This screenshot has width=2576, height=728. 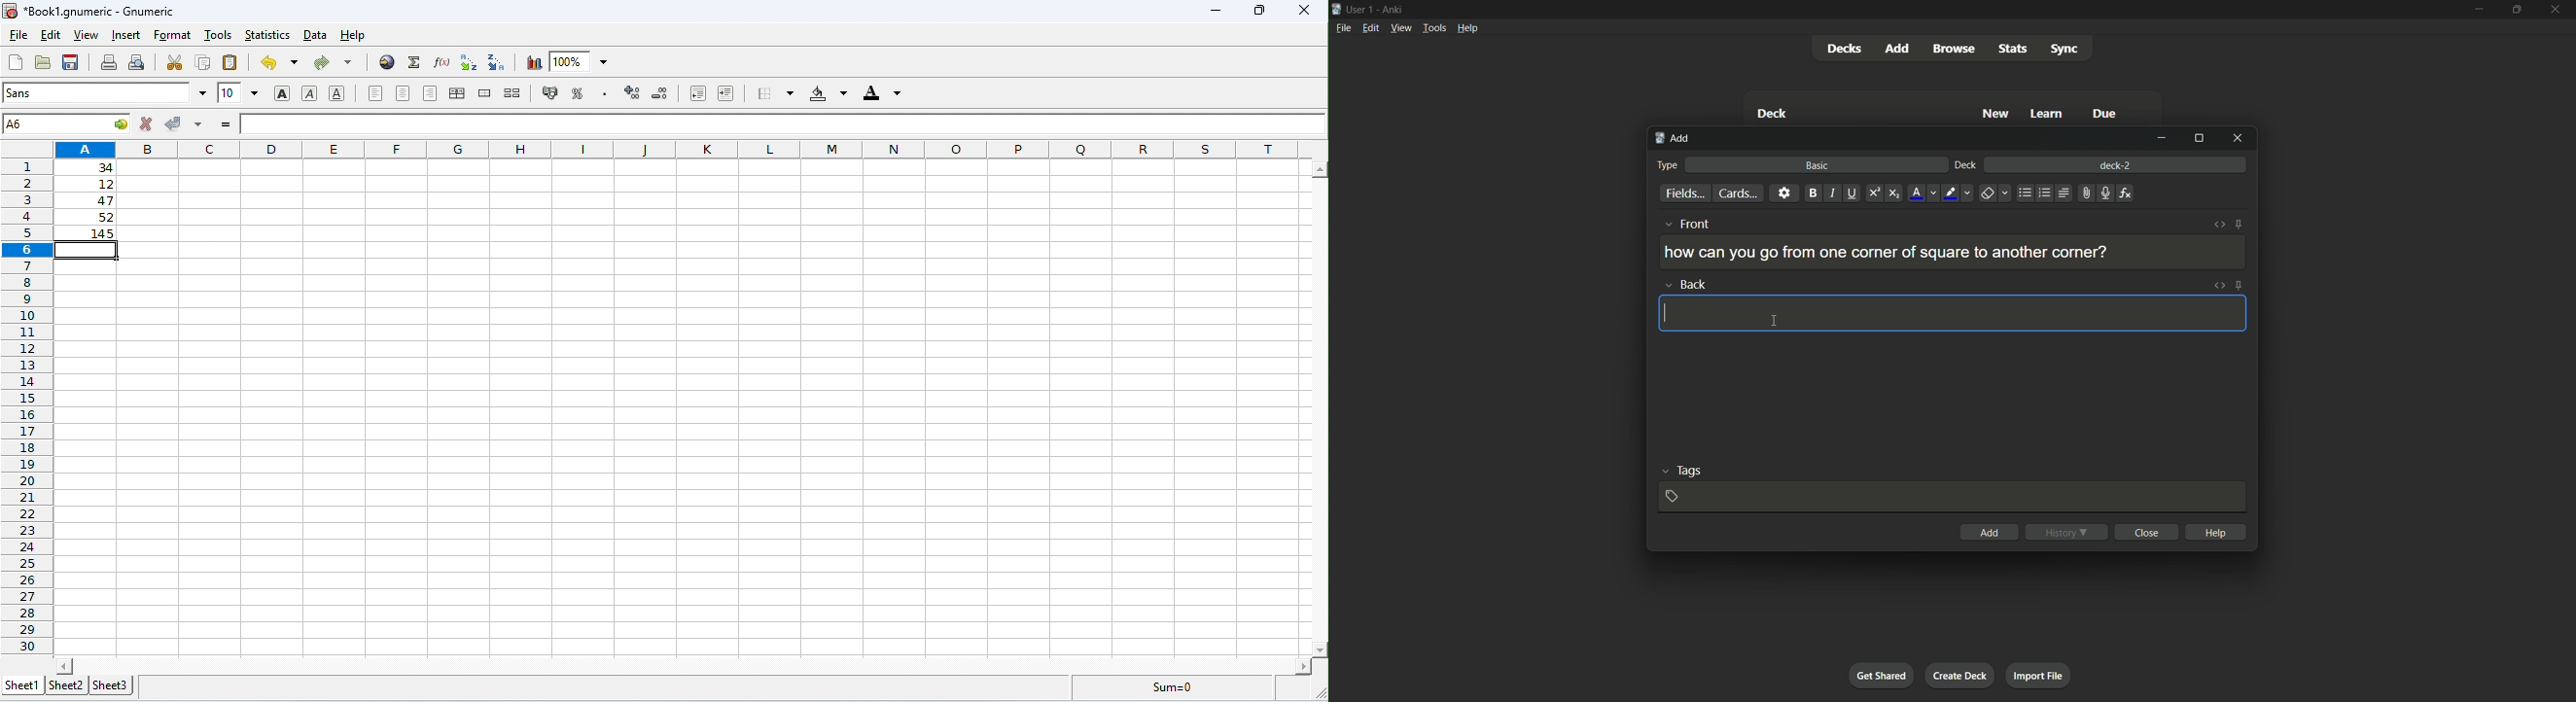 I want to click on font color, so click(x=1923, y=192).